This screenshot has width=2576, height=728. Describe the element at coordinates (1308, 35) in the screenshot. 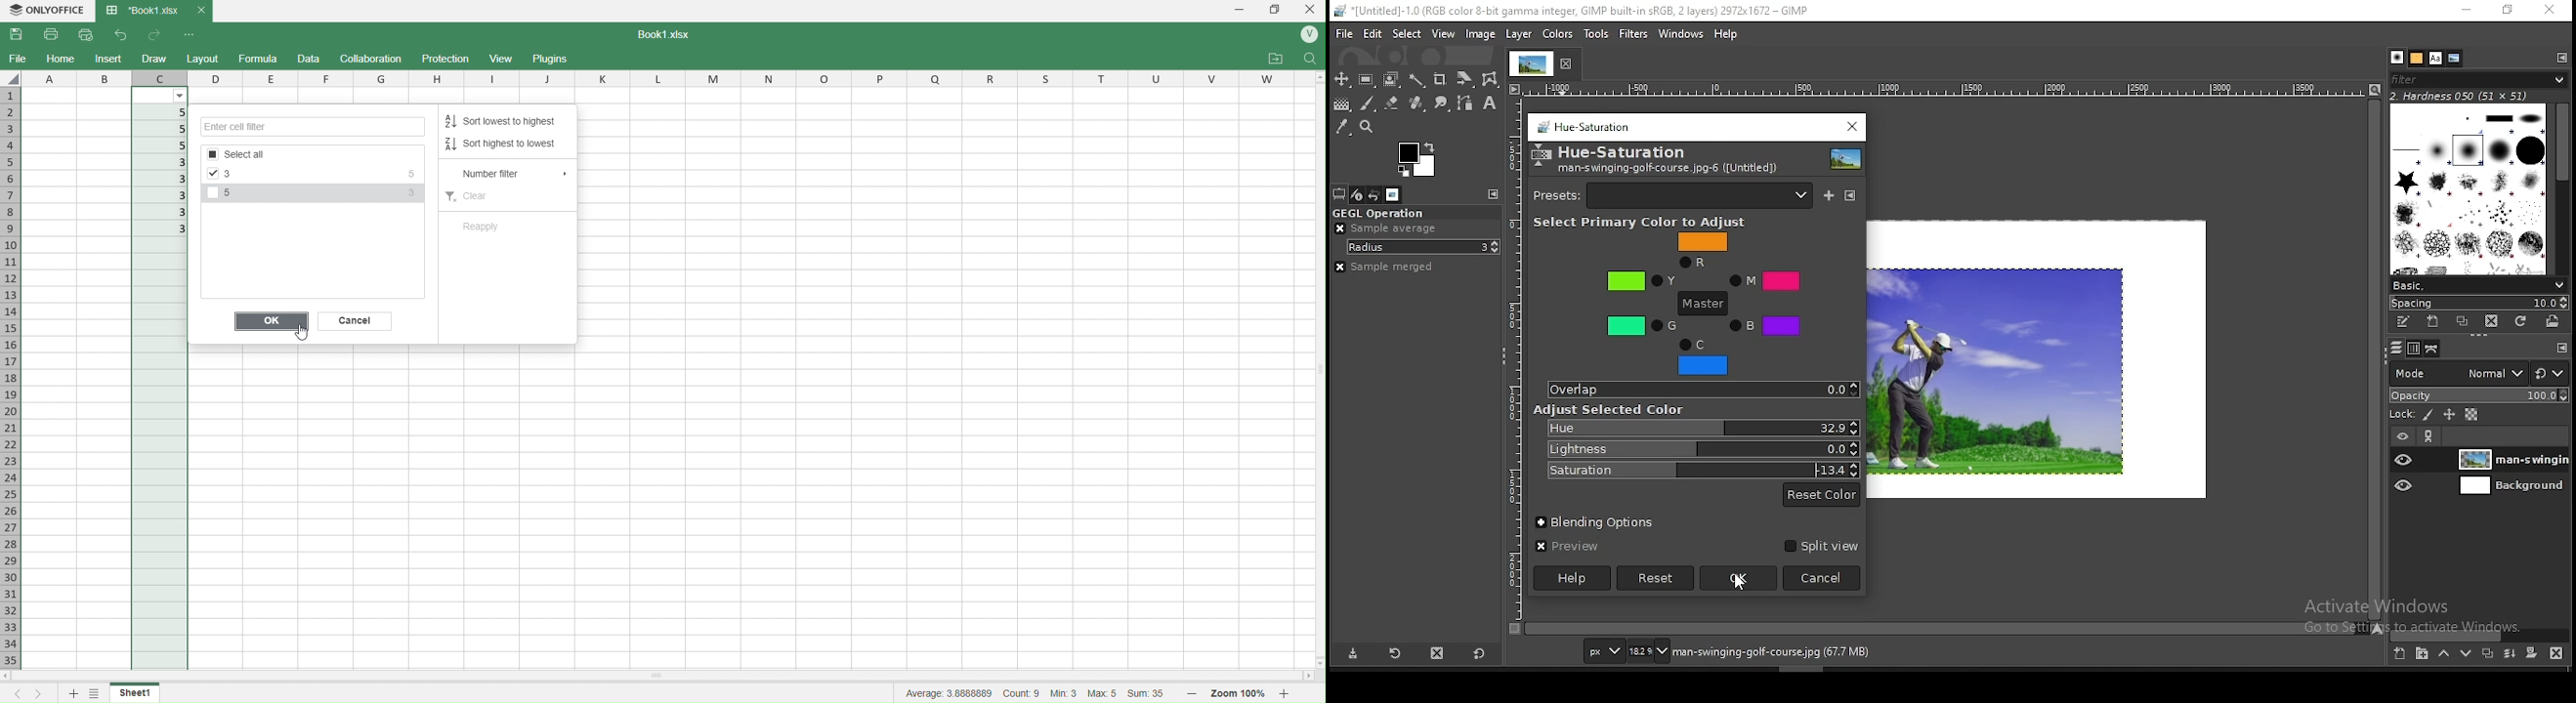

I see `User` at that location.